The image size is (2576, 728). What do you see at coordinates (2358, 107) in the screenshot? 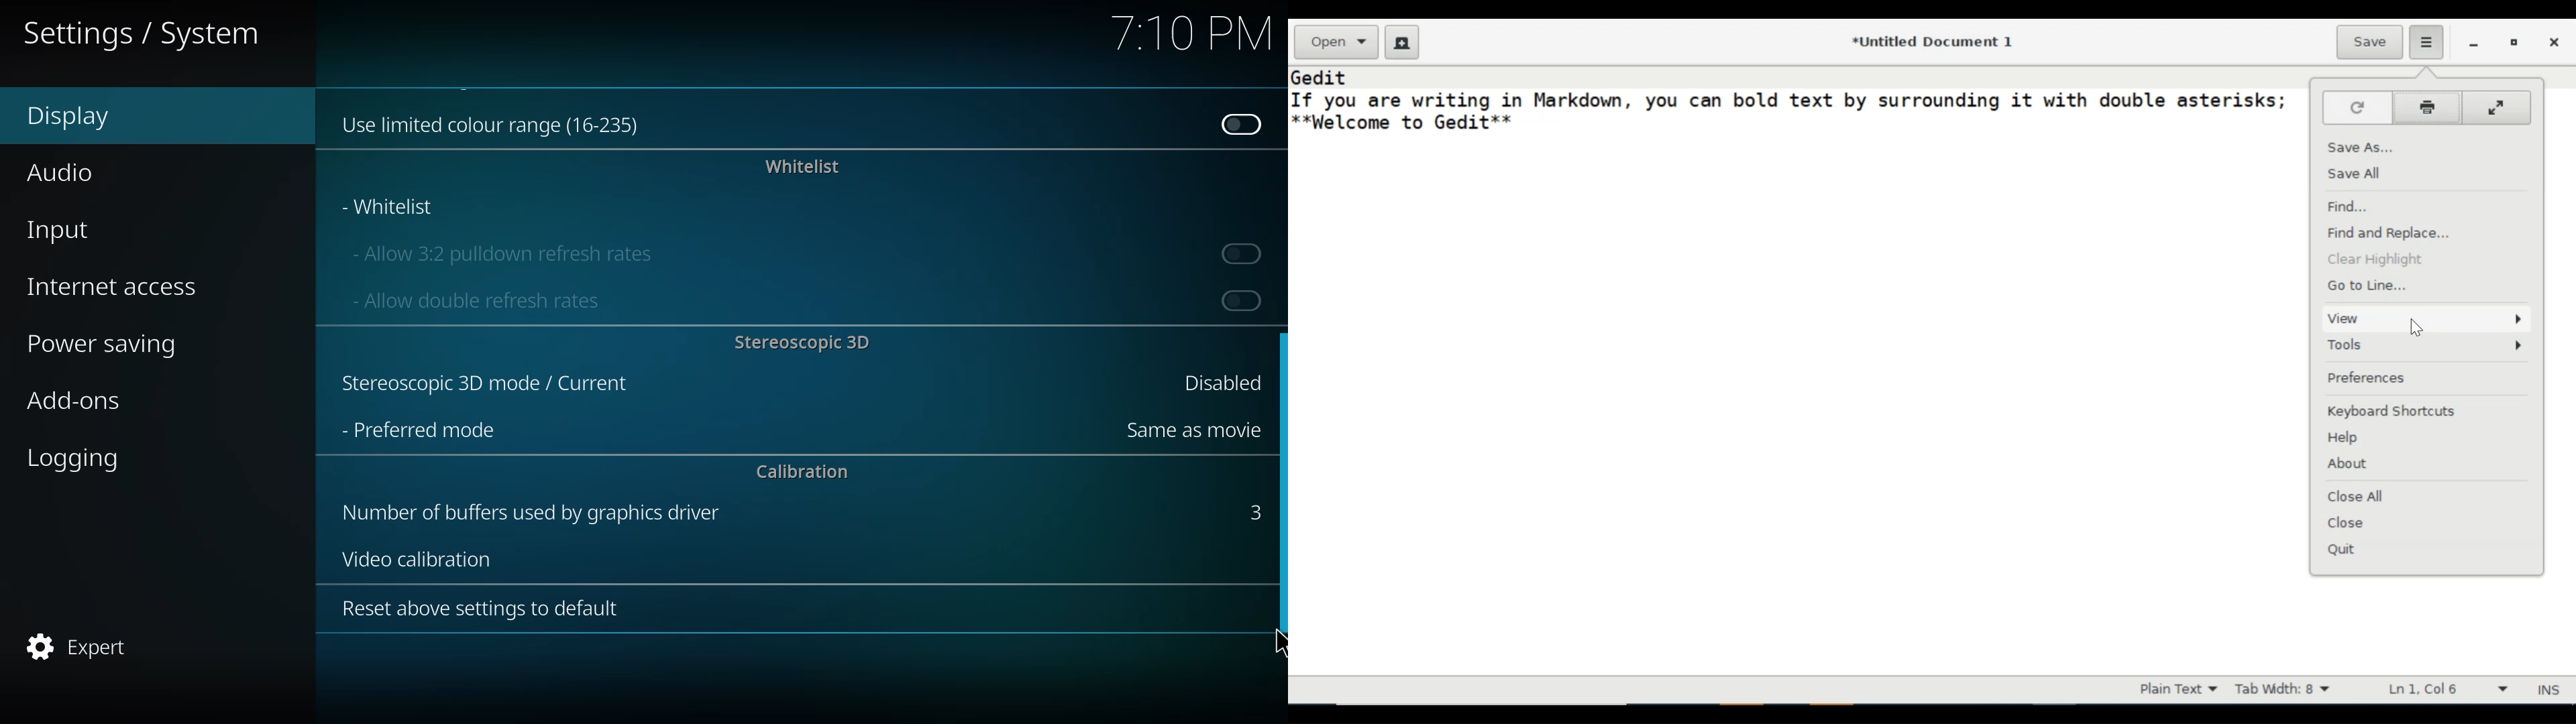
I see `Reload` at bounding box center [2358, 107].